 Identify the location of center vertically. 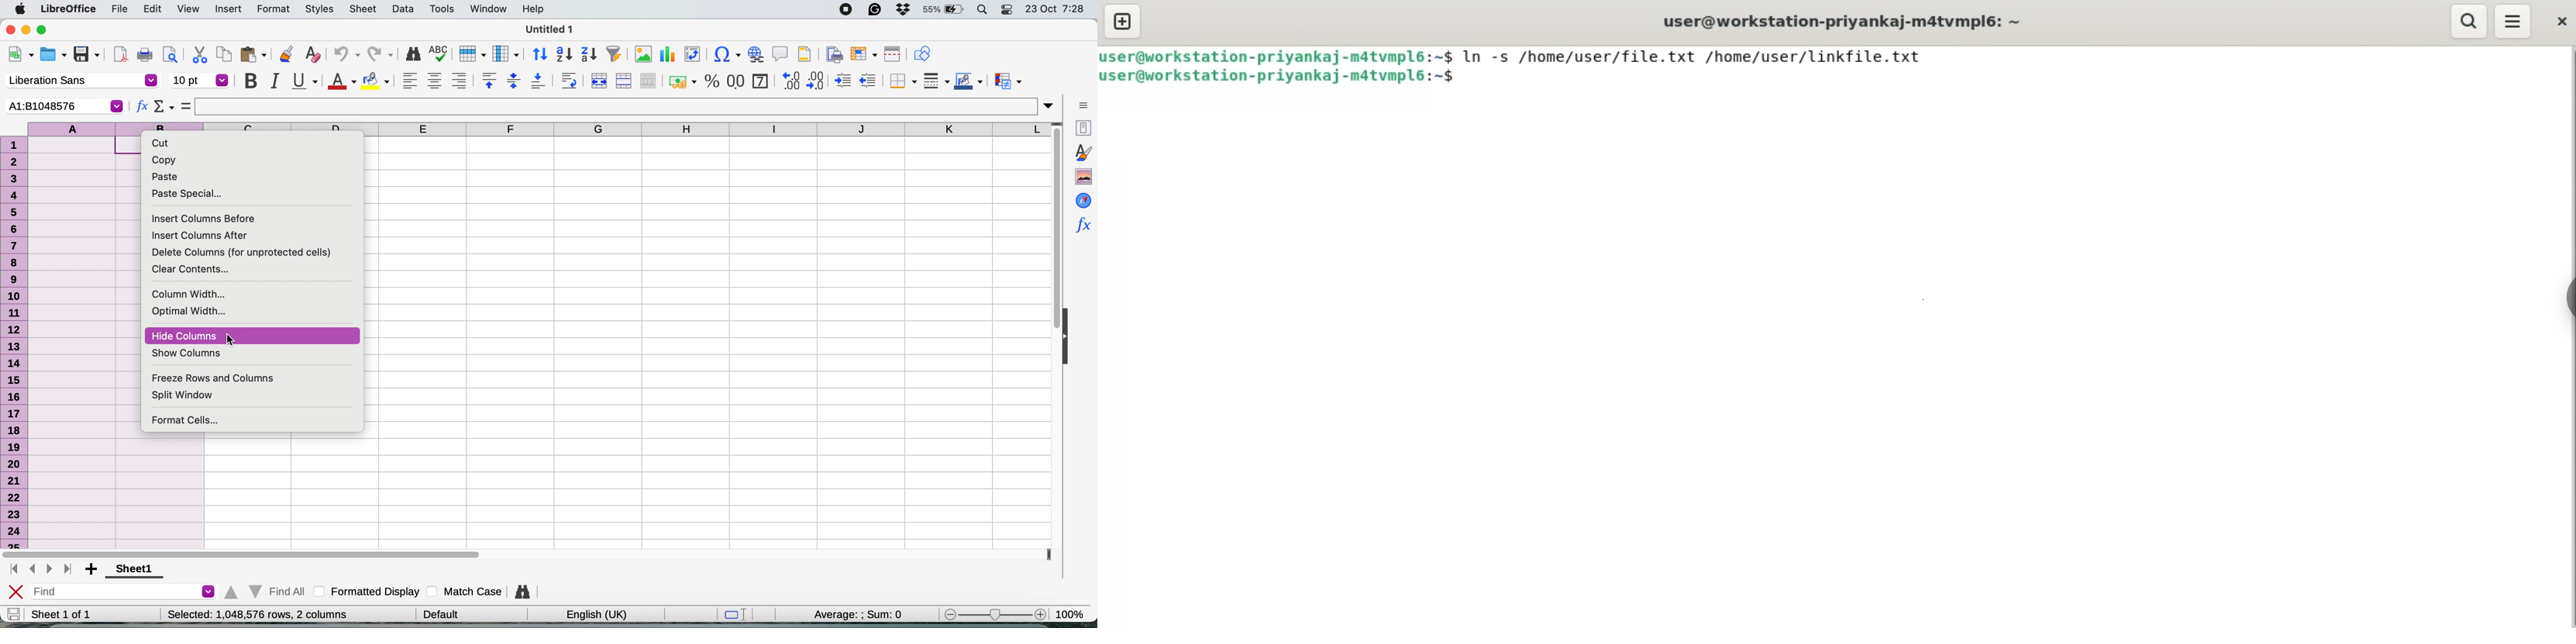
(514, 82).